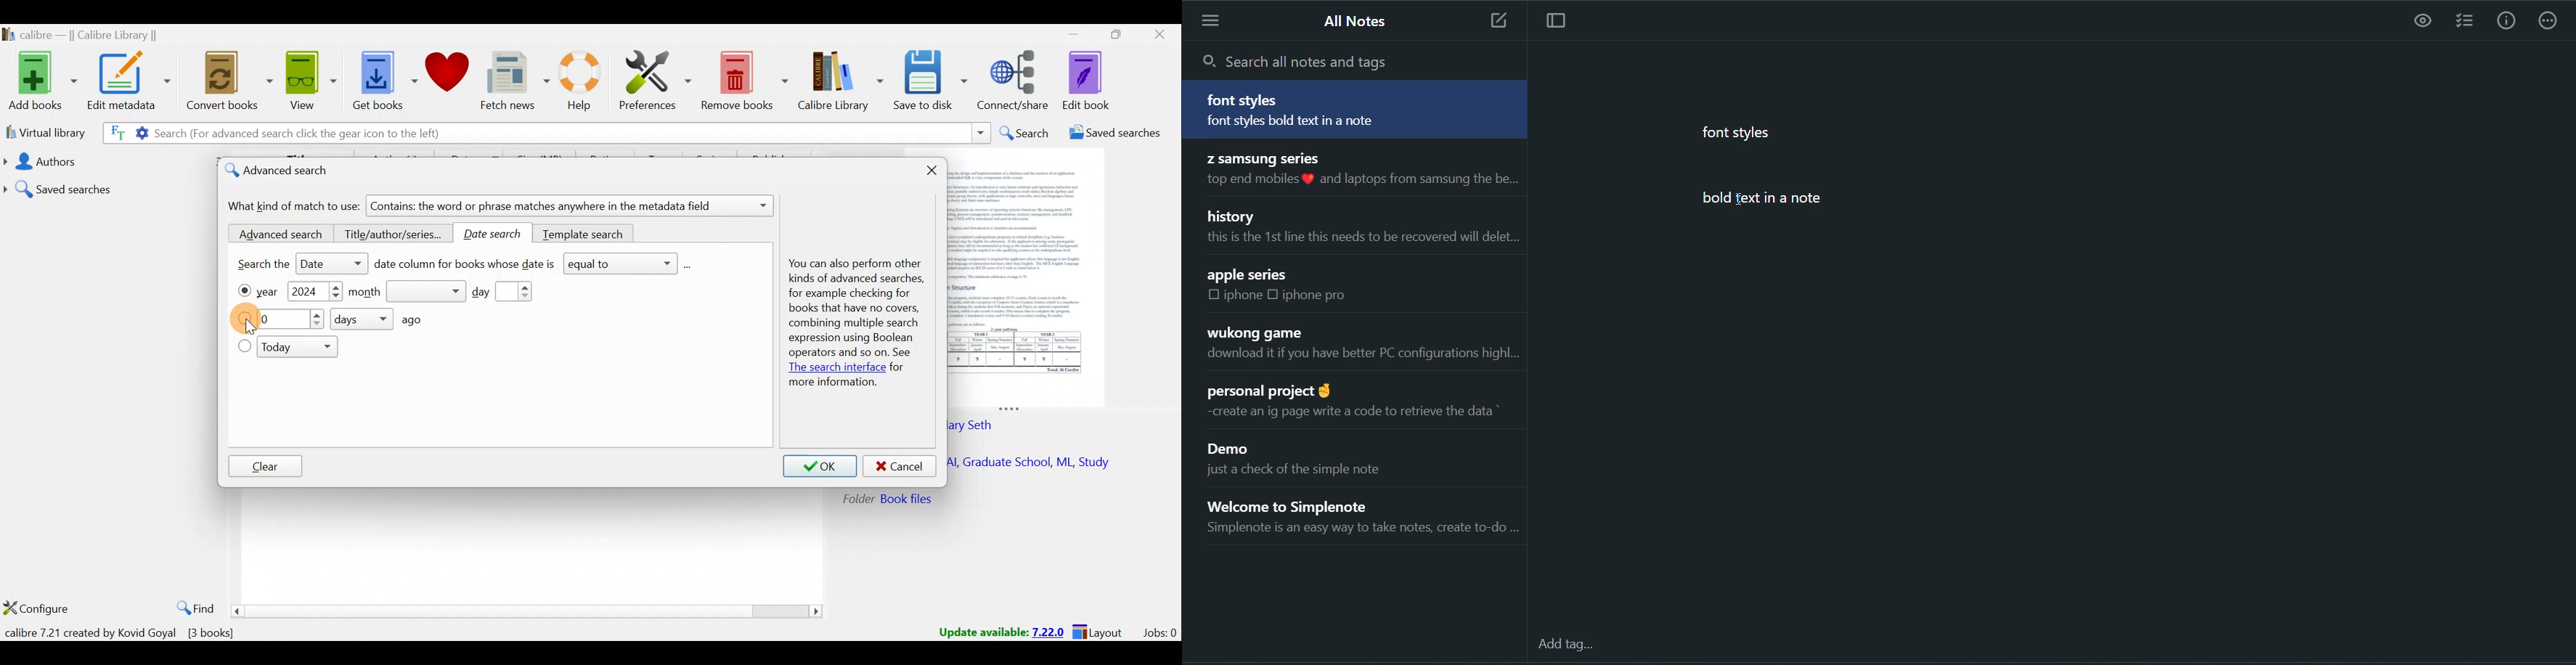  What do you see at coordinates (1493, 21) in the screenshot?
I see `add new note` at bounding box center [1493, 21].